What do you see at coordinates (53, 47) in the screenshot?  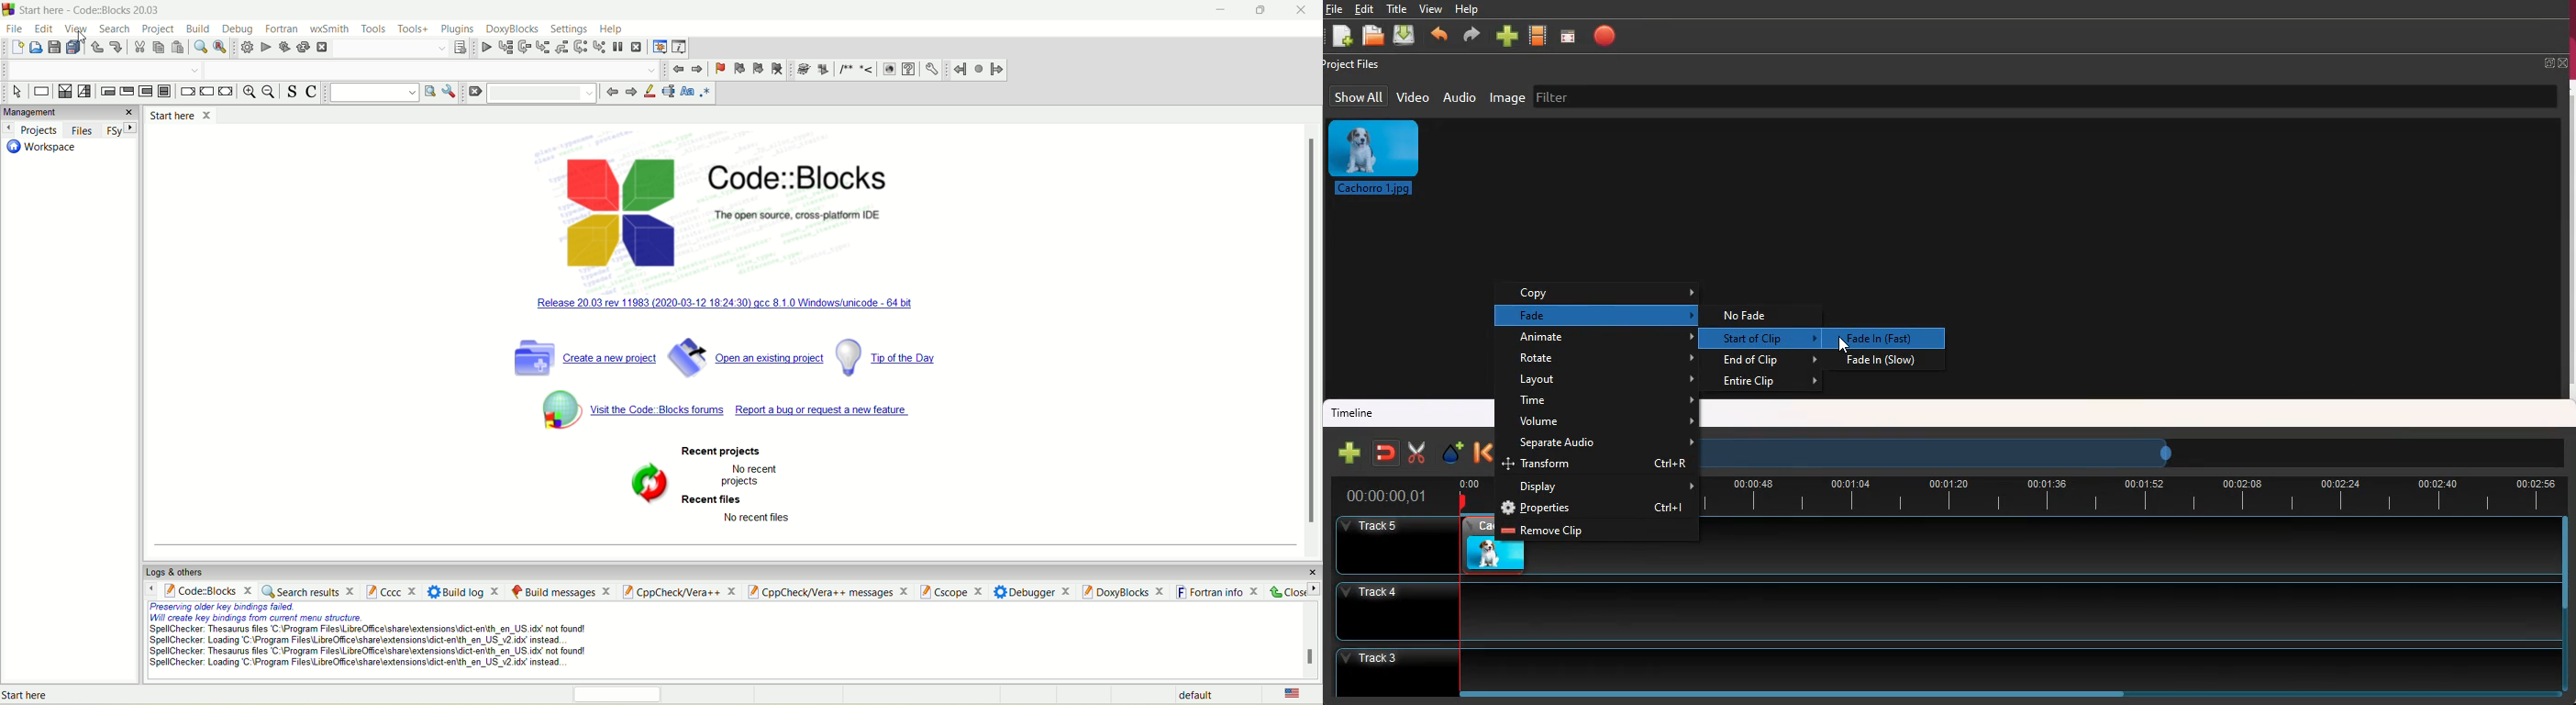 I see `save` at bounding box center [53, 47].